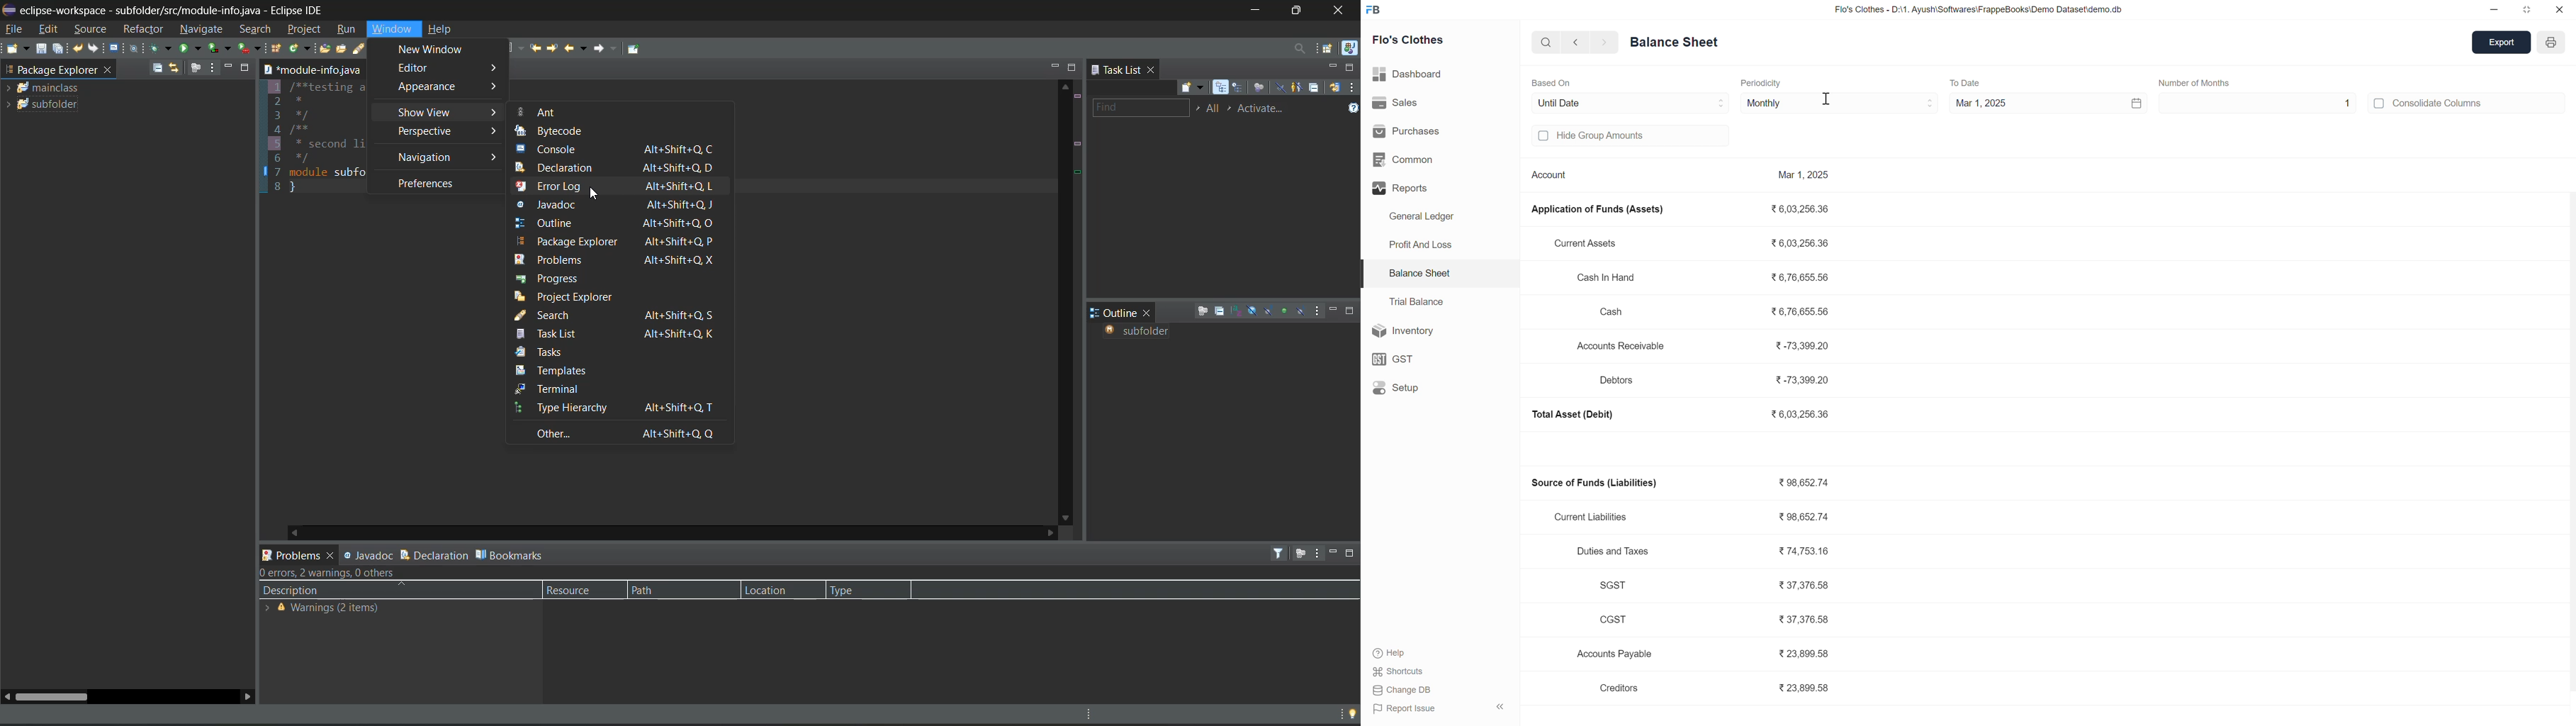 The image size is (2576, 728). Describe the element at coordinates (2554, 43) in the screenshot. I see `year` at that location.